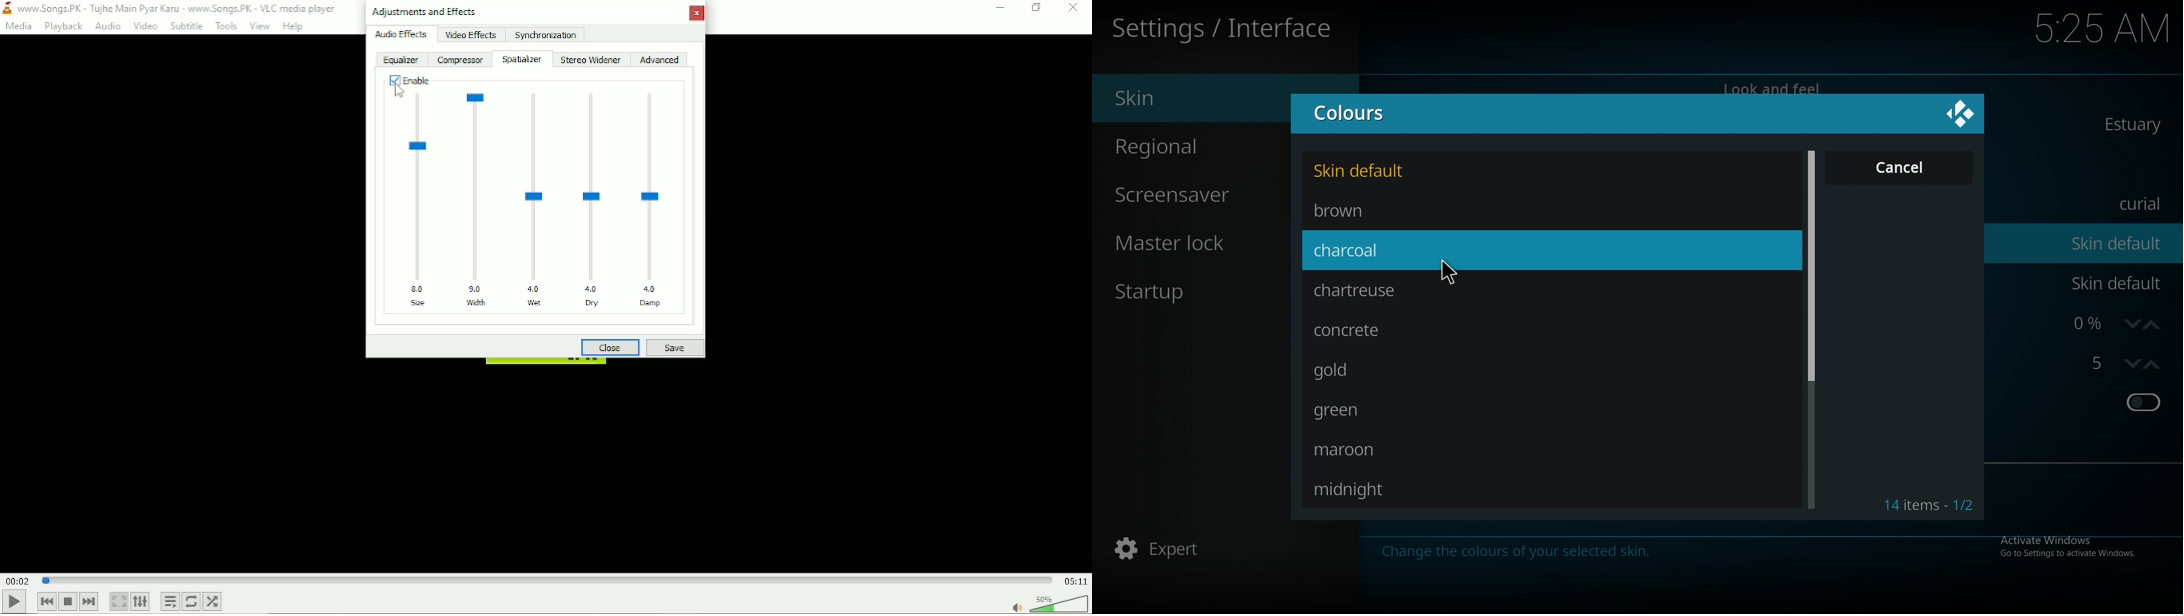 Image resolution: width=2184 pixels, height=616 pixels. What do you see at coordinates (1366, 210) in the screenshot?
I see `brown` at bounding box center [1366, 210].